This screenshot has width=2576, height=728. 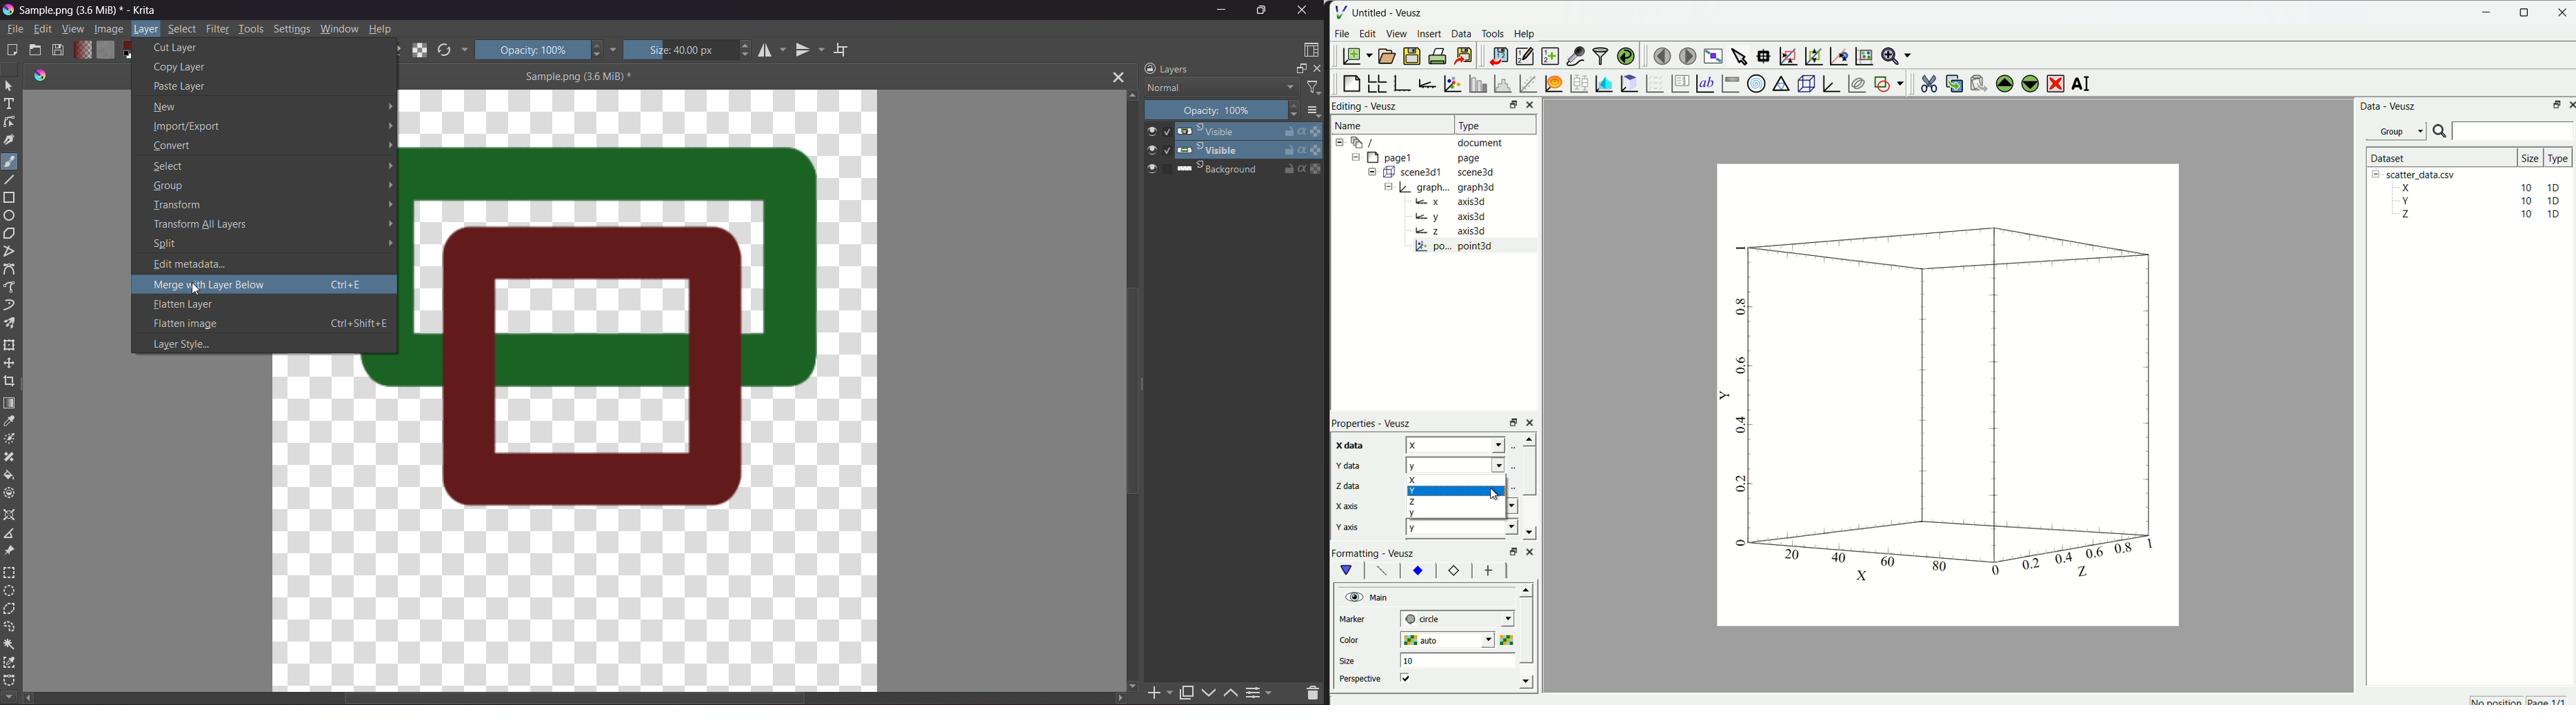 I want to click on checkbox, so click(x=1409, y=678).